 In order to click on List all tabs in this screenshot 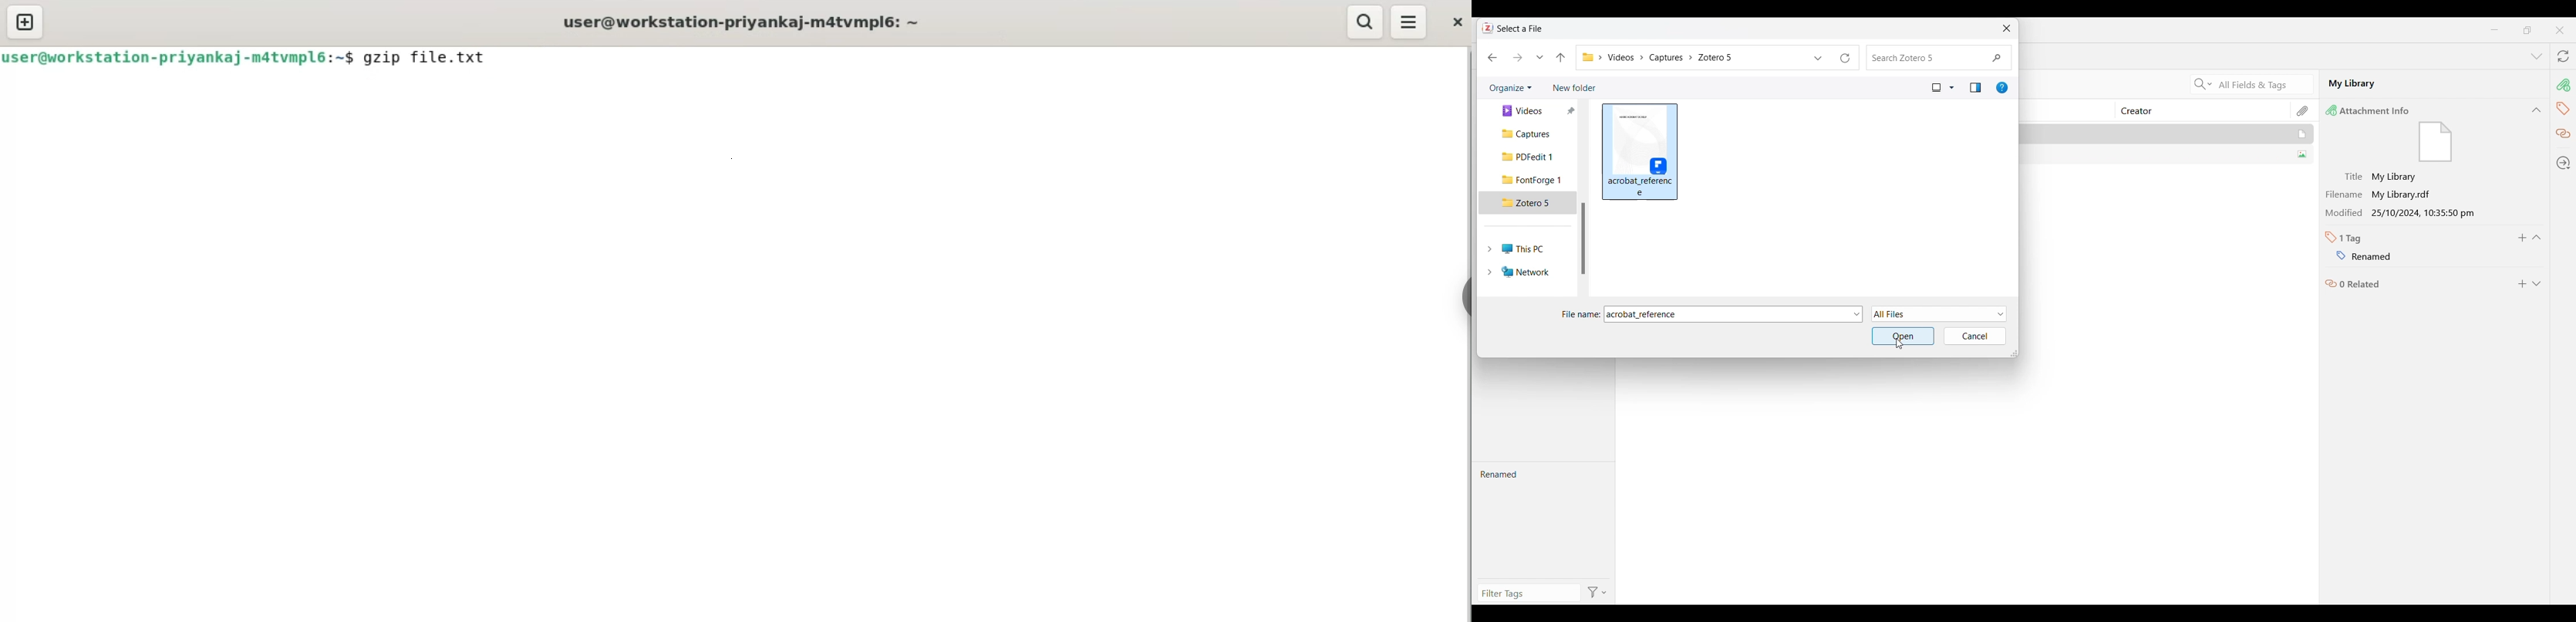, I will do `click(2538, 56)`.